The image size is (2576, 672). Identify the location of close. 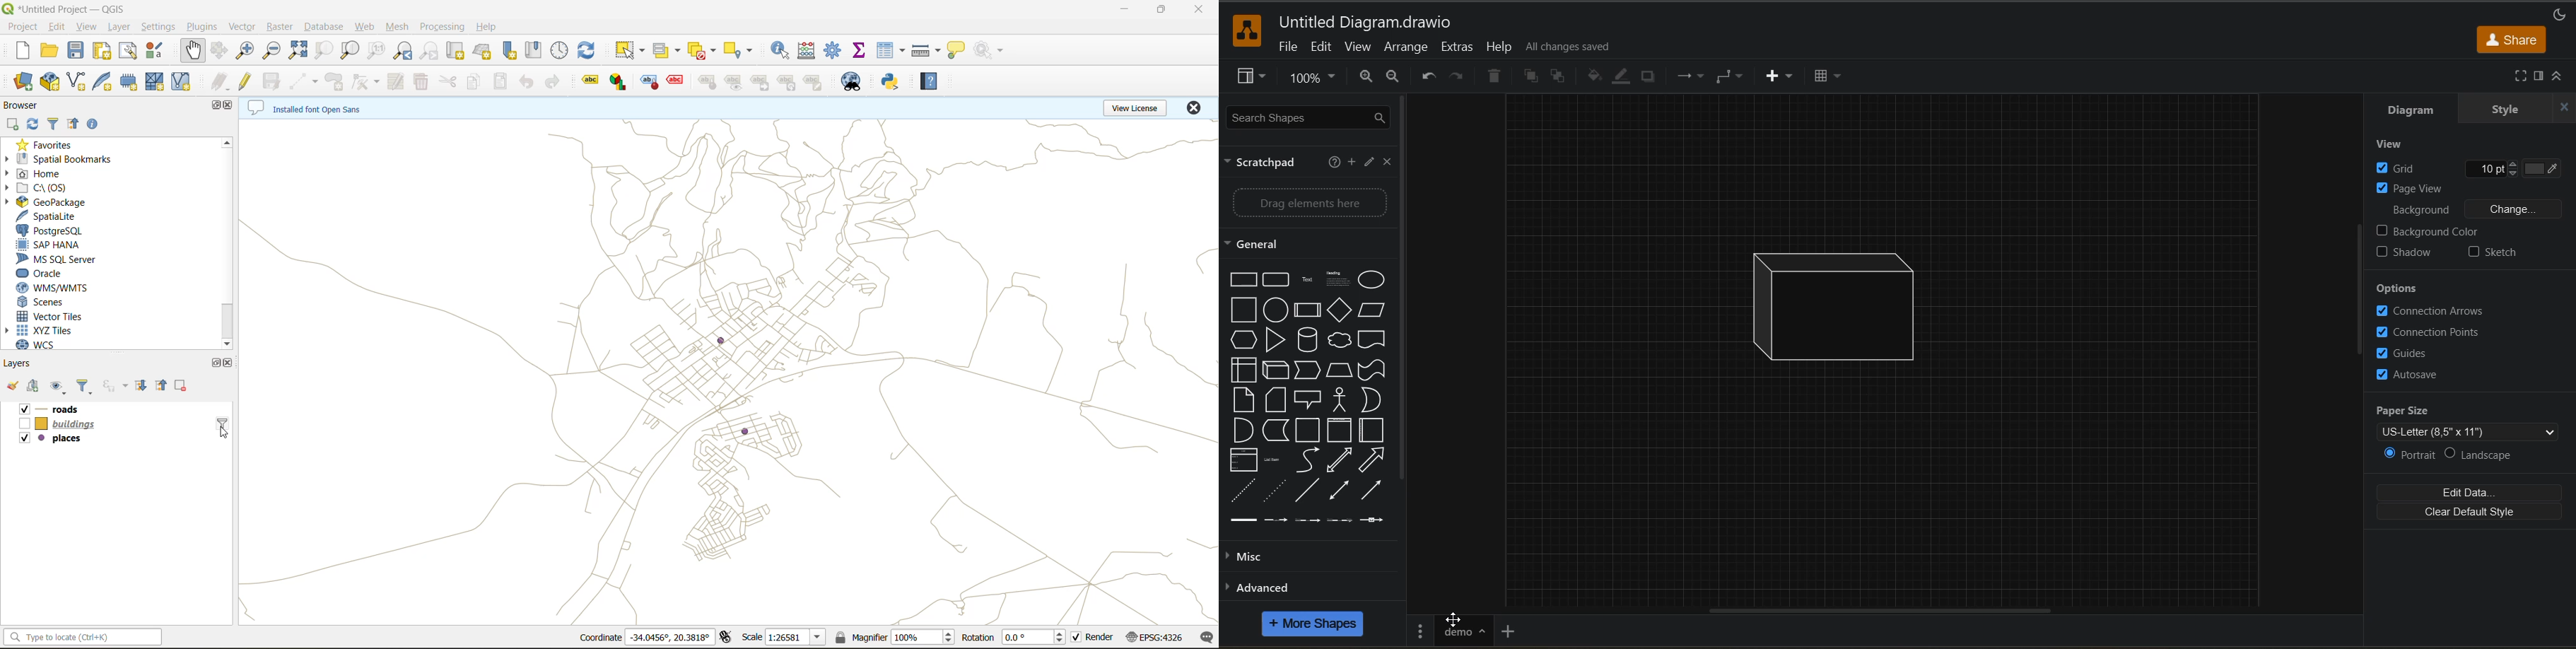
(1386, 163).